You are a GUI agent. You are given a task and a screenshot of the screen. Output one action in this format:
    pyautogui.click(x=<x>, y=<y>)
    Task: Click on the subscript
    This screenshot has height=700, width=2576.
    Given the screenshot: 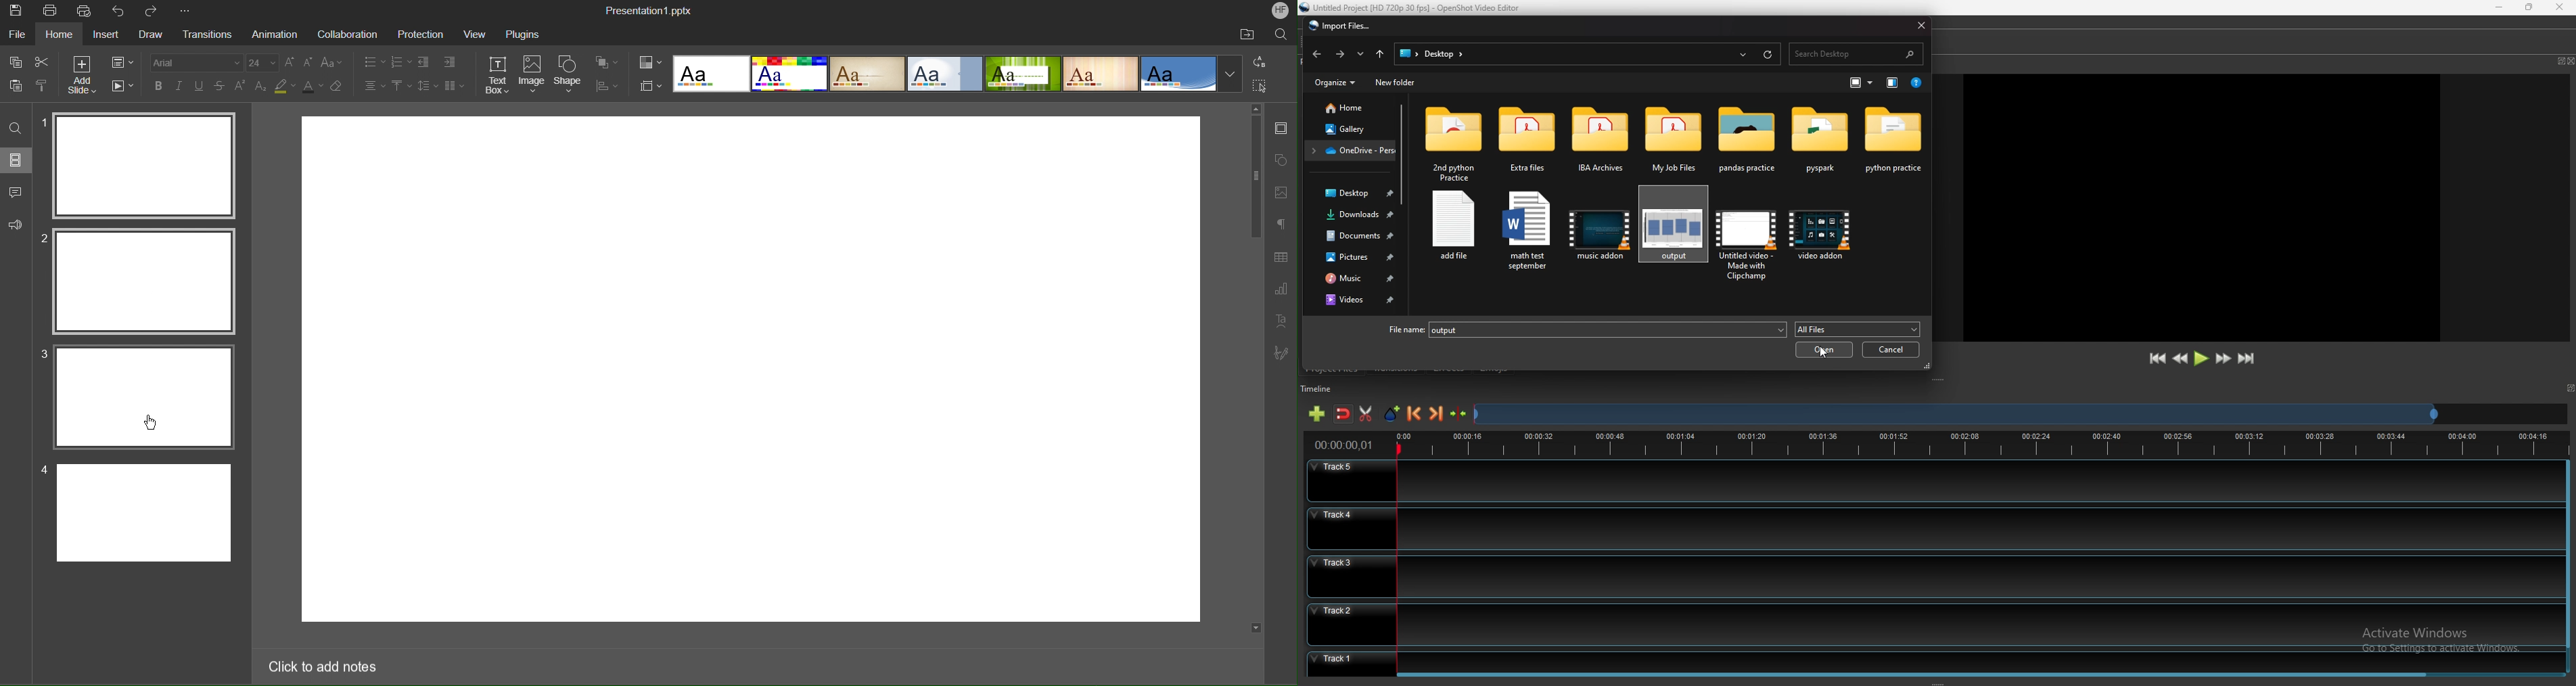 What is the action you would take?
    pyautogui.click(x=262, y=87)
    